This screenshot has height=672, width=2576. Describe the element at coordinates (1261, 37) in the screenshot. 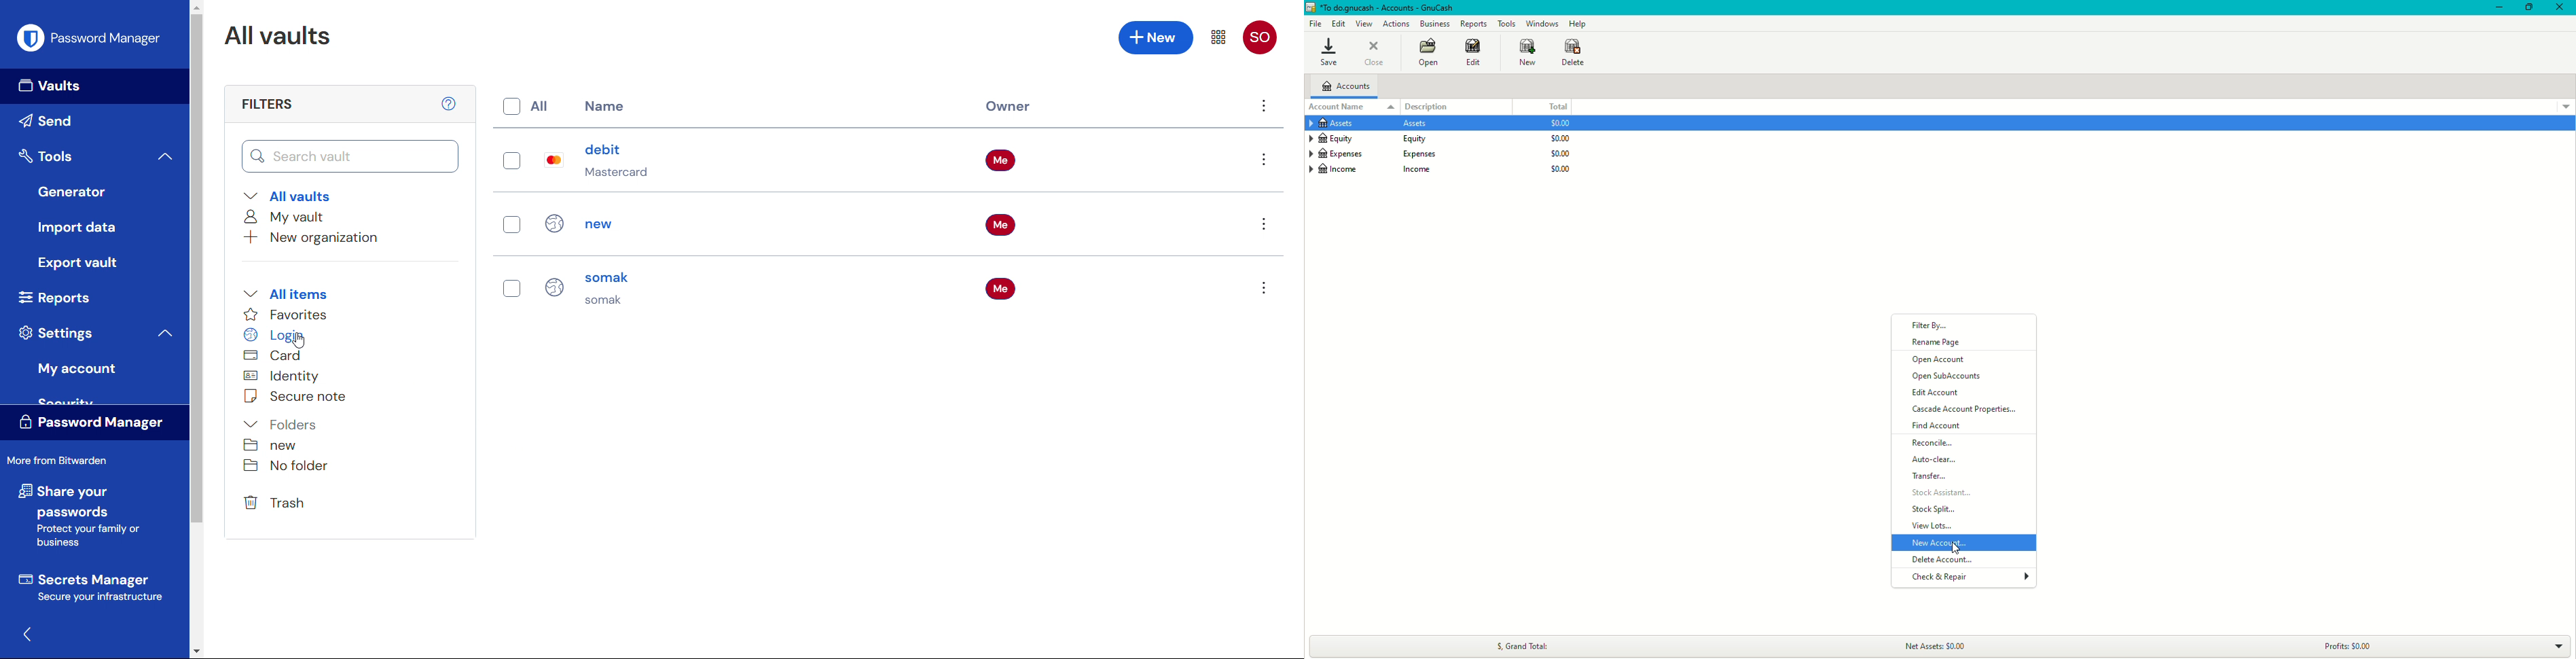

I see `SO` at that location.